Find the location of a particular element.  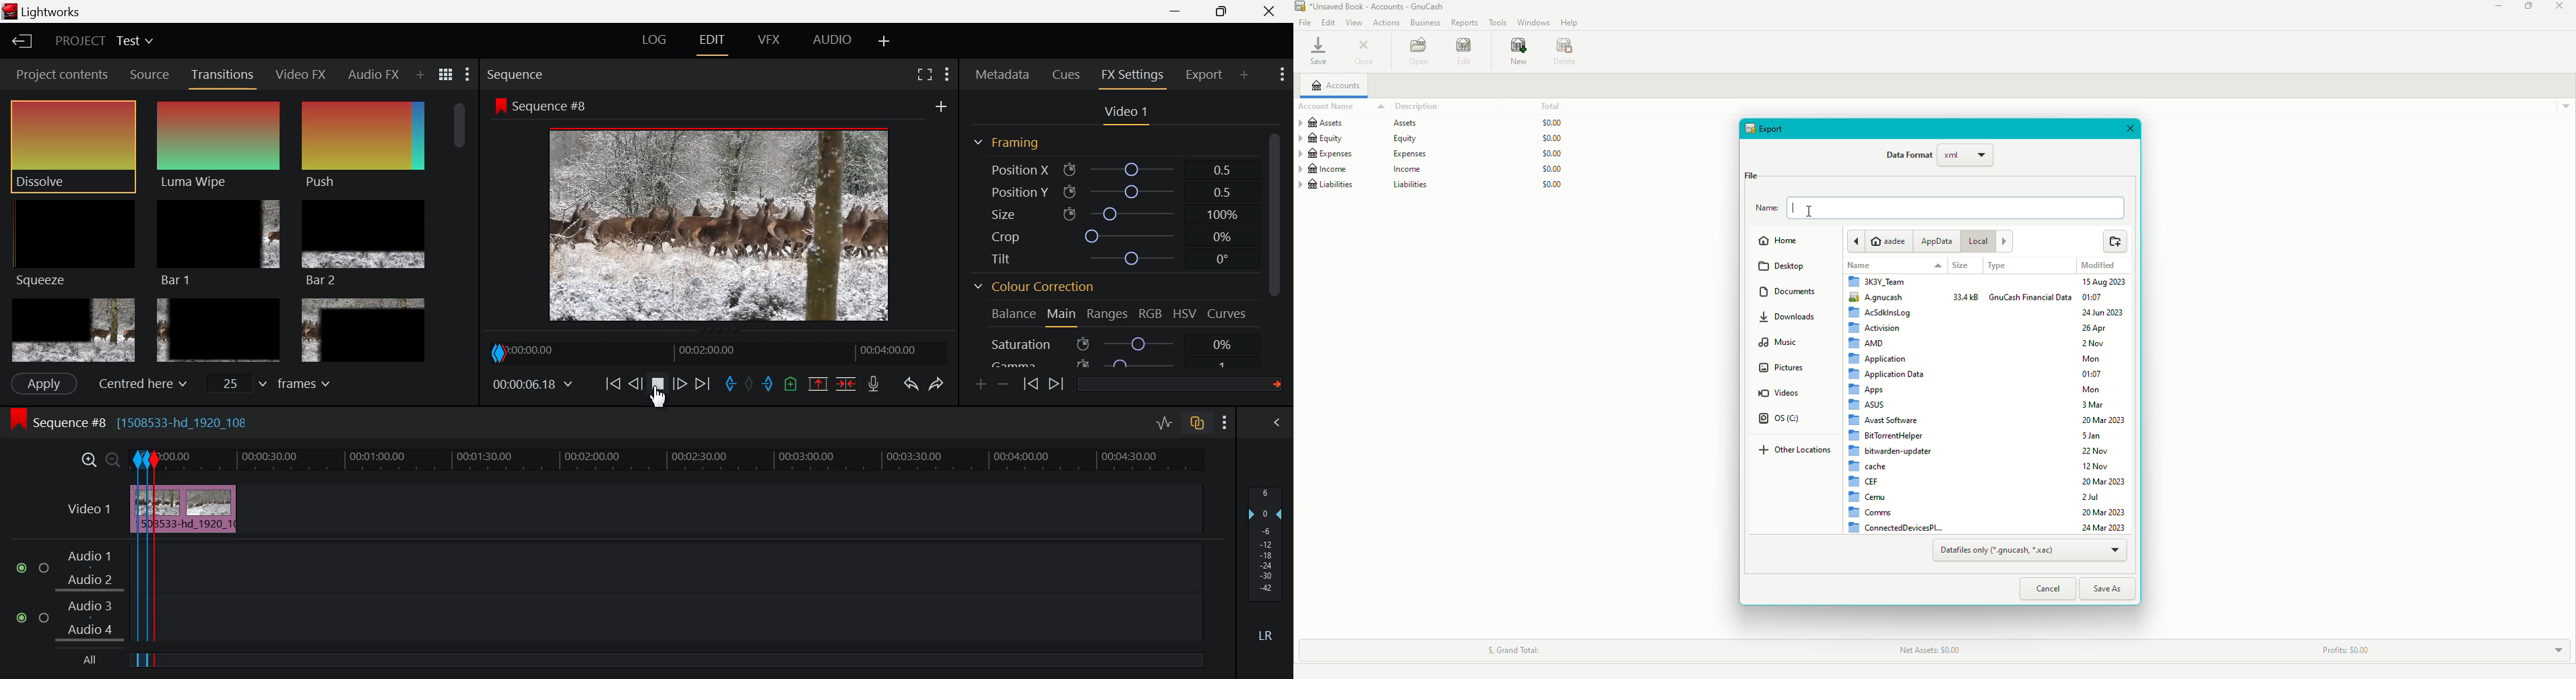

Ranges is located at coordinates (1110, 316).